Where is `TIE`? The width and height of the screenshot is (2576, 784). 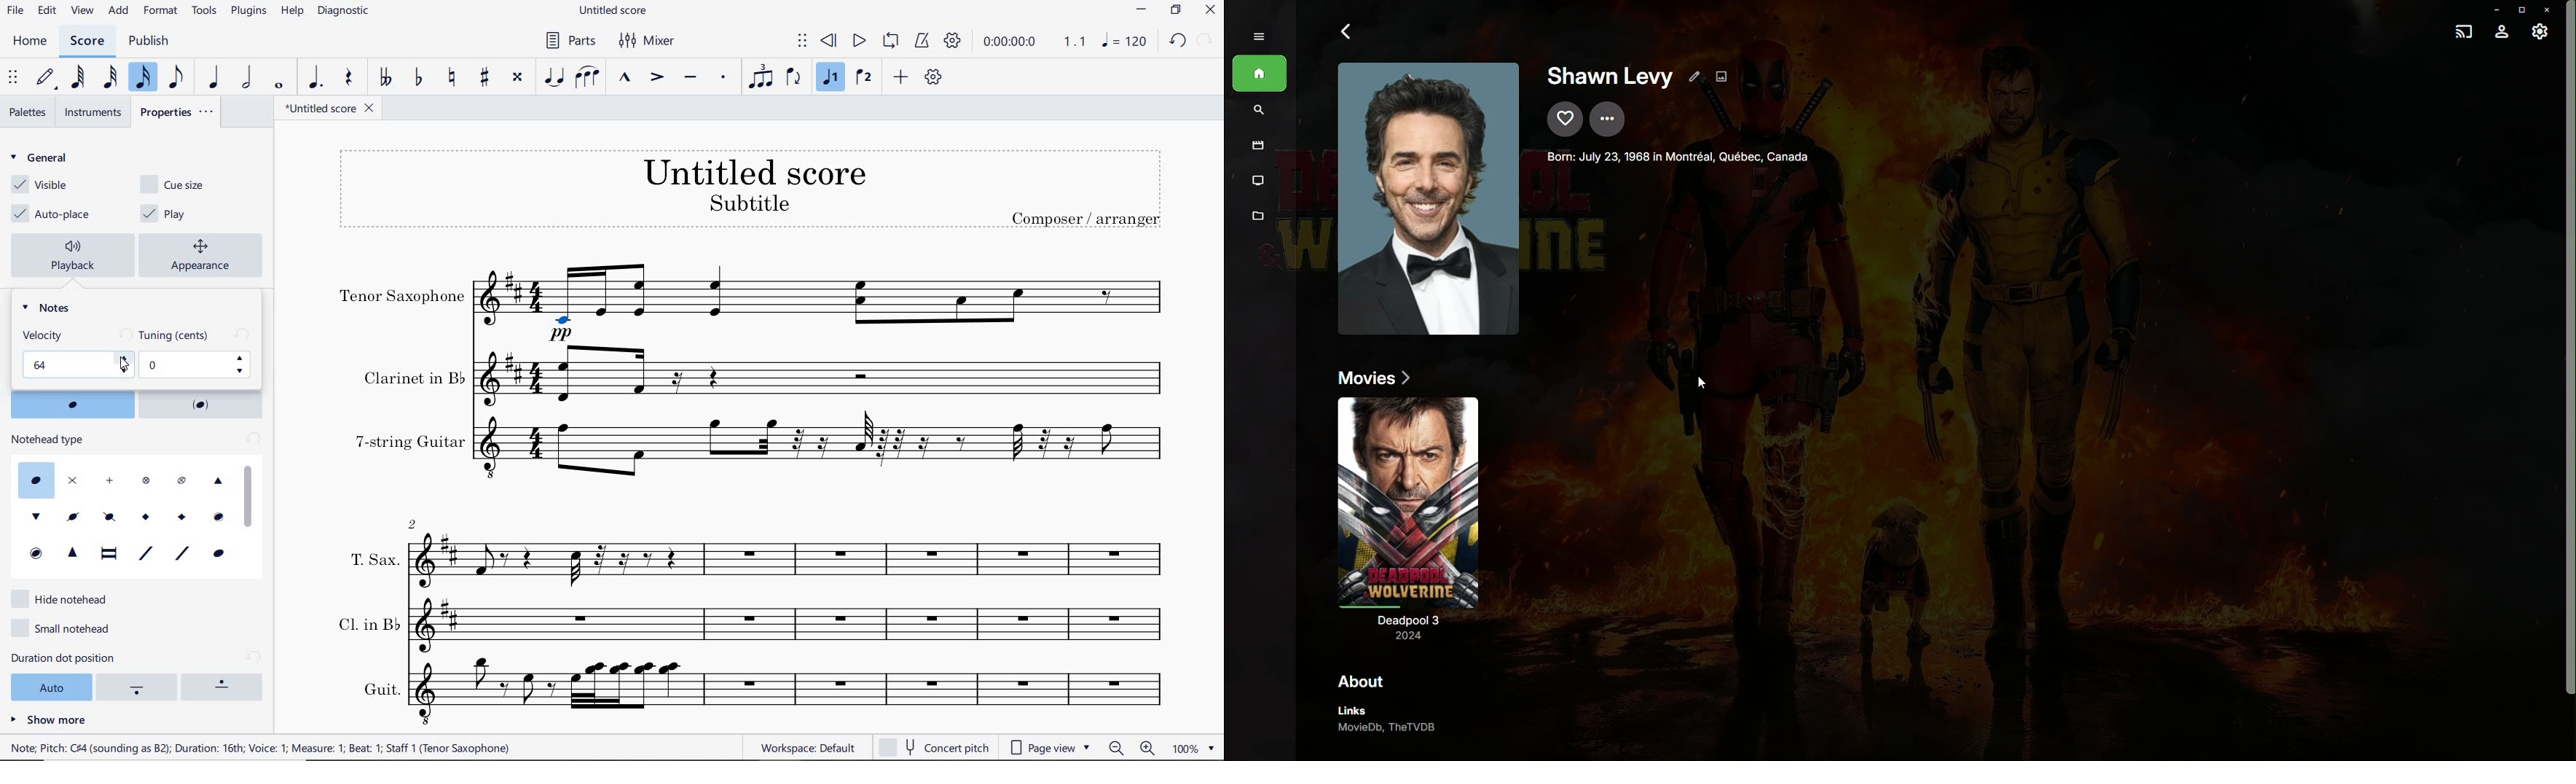
TIE is located at coordinates (554, 77).